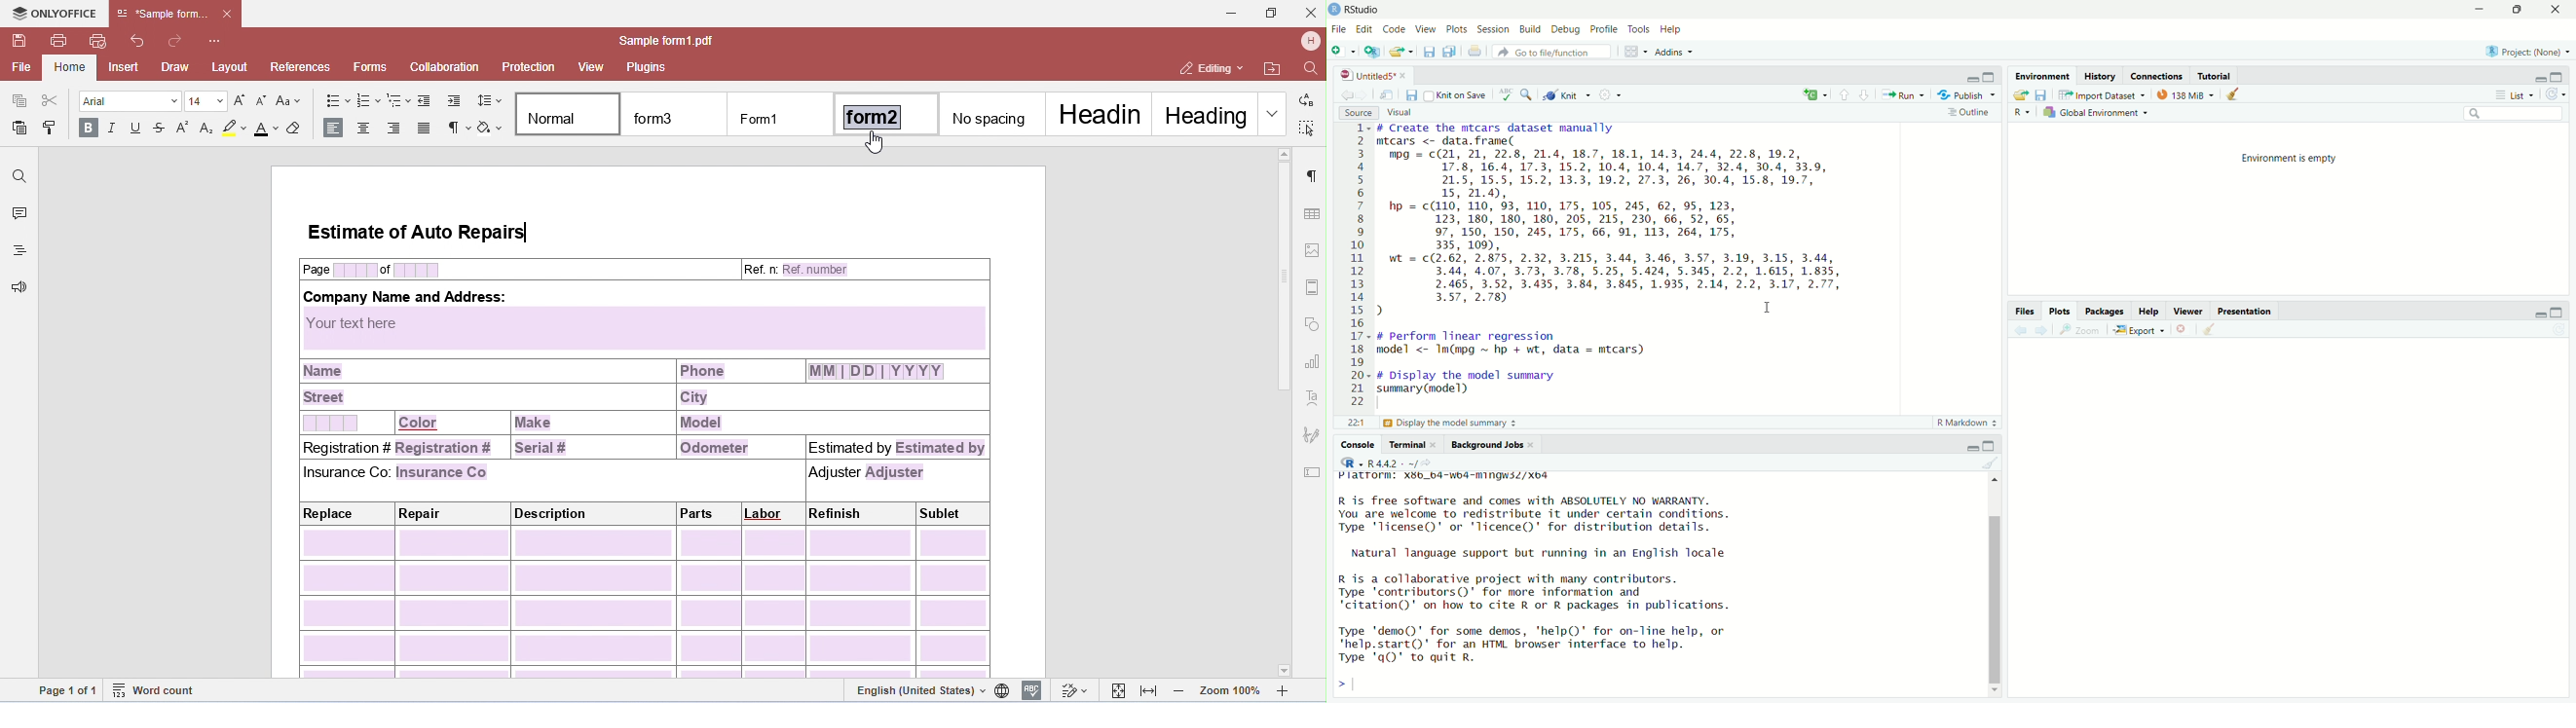 This screenshot has height=728, width=2576. I want to click on go to file /function, so click(1552, 53).